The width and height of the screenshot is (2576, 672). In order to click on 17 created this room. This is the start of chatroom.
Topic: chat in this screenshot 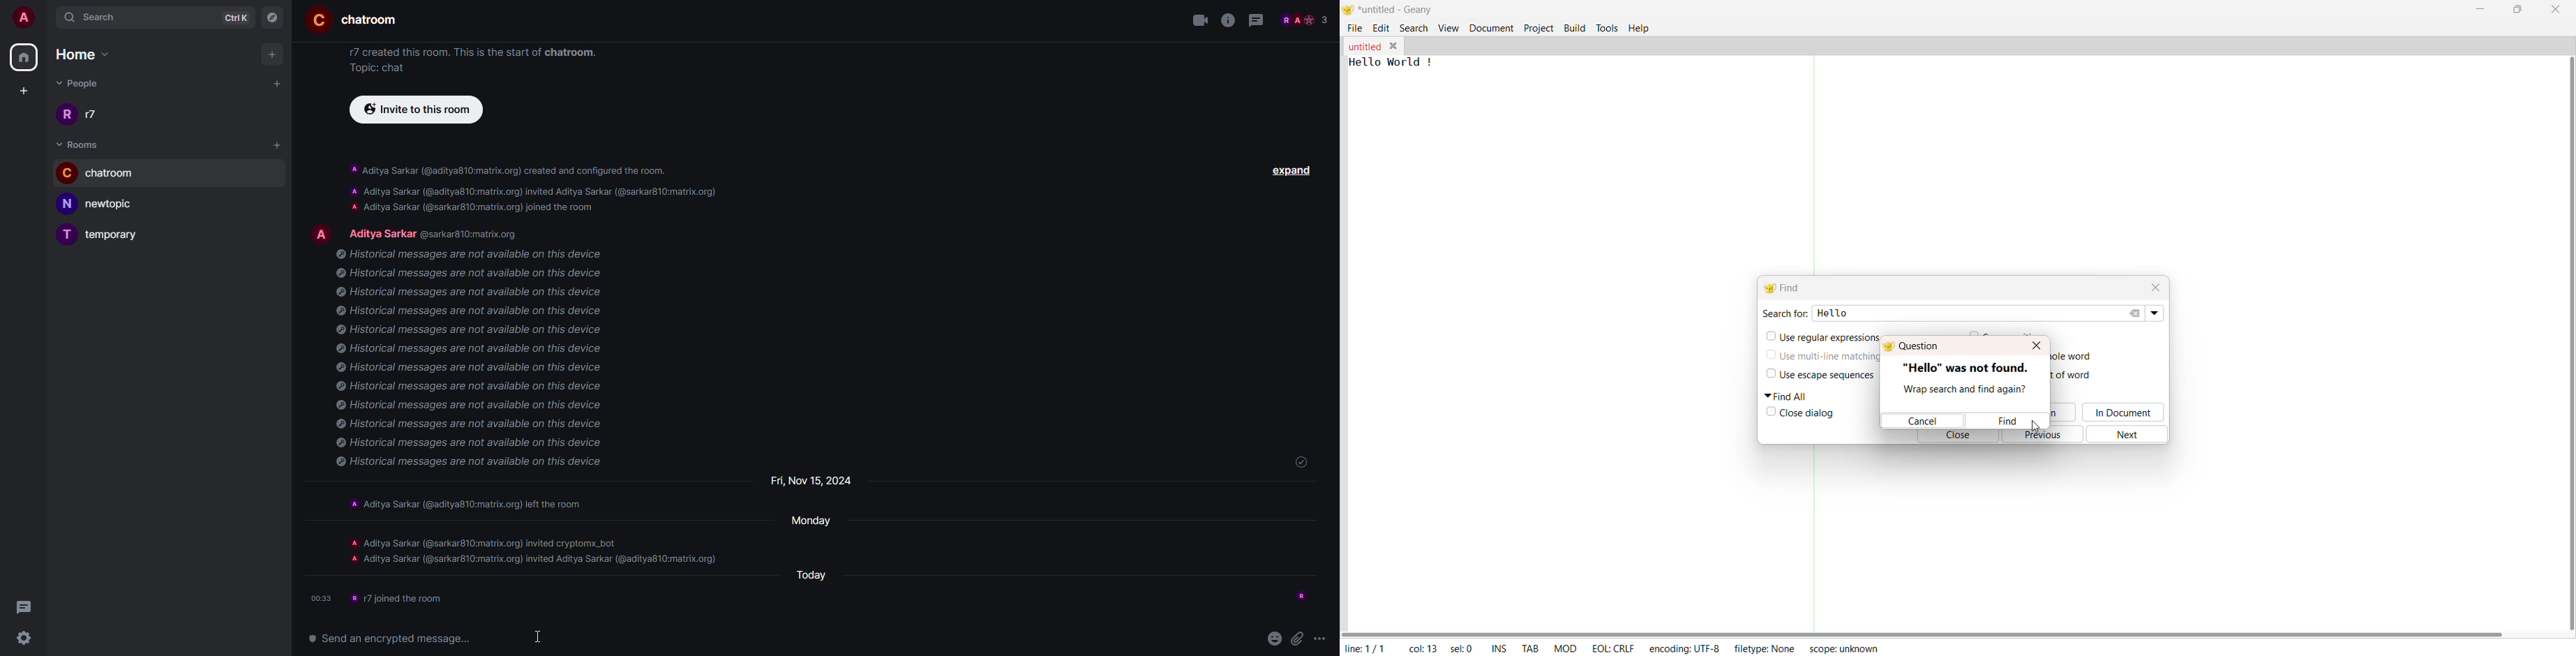, I will do `click(469, 59)`.